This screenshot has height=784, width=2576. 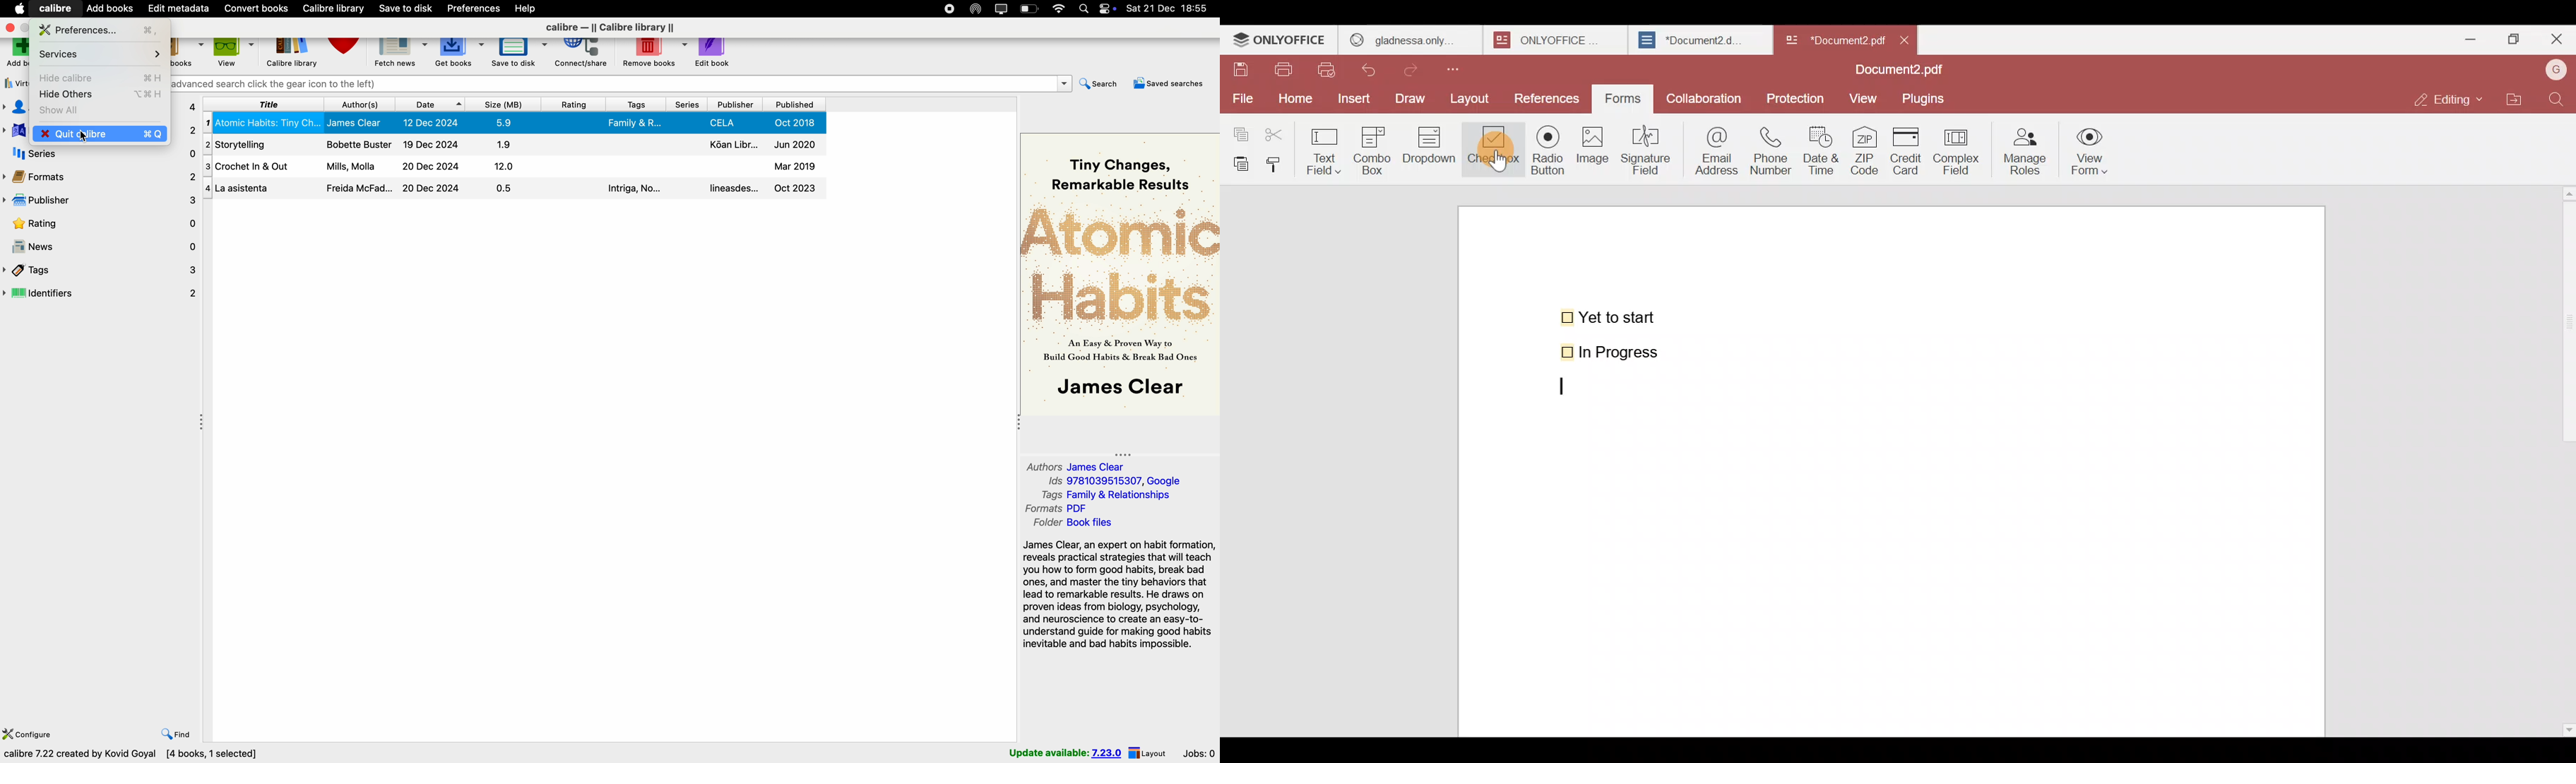 I want to click on preferences, so click(x=103, y=29).